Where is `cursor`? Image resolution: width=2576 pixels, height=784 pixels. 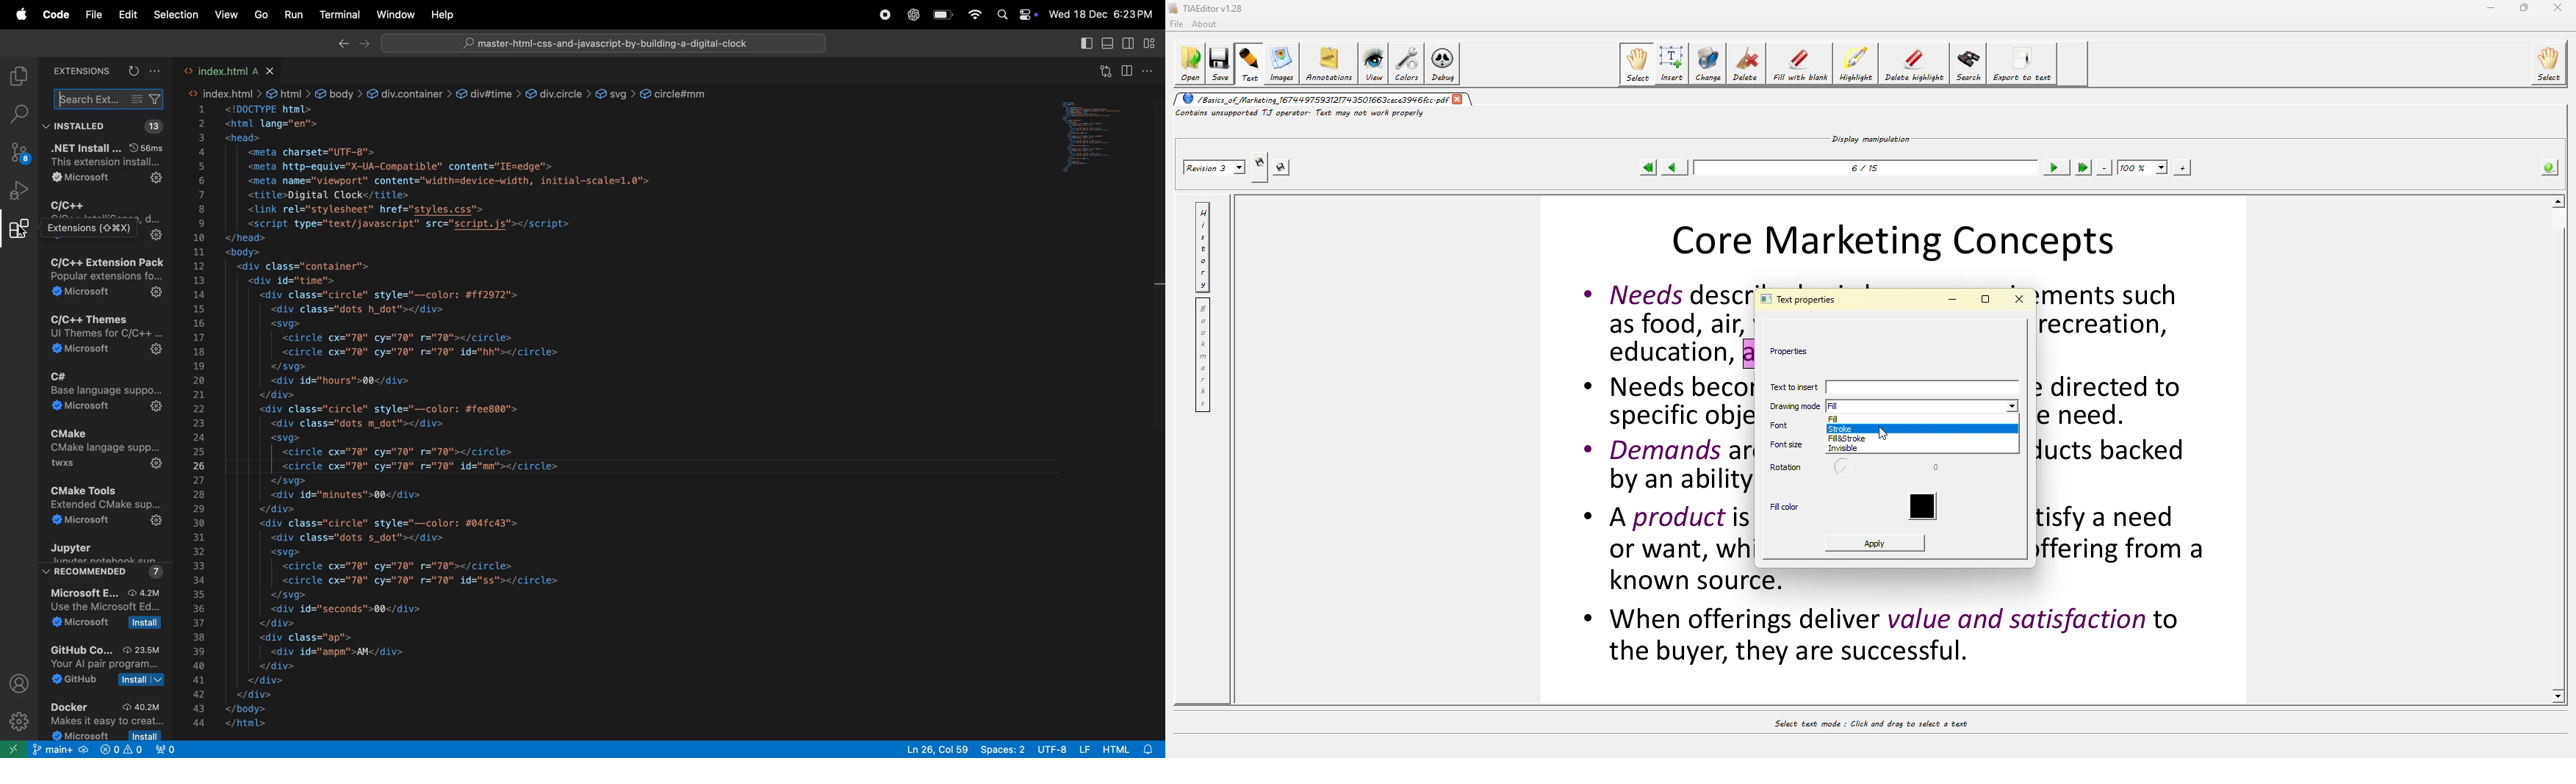 cursor is located at coordinates (63, 99).